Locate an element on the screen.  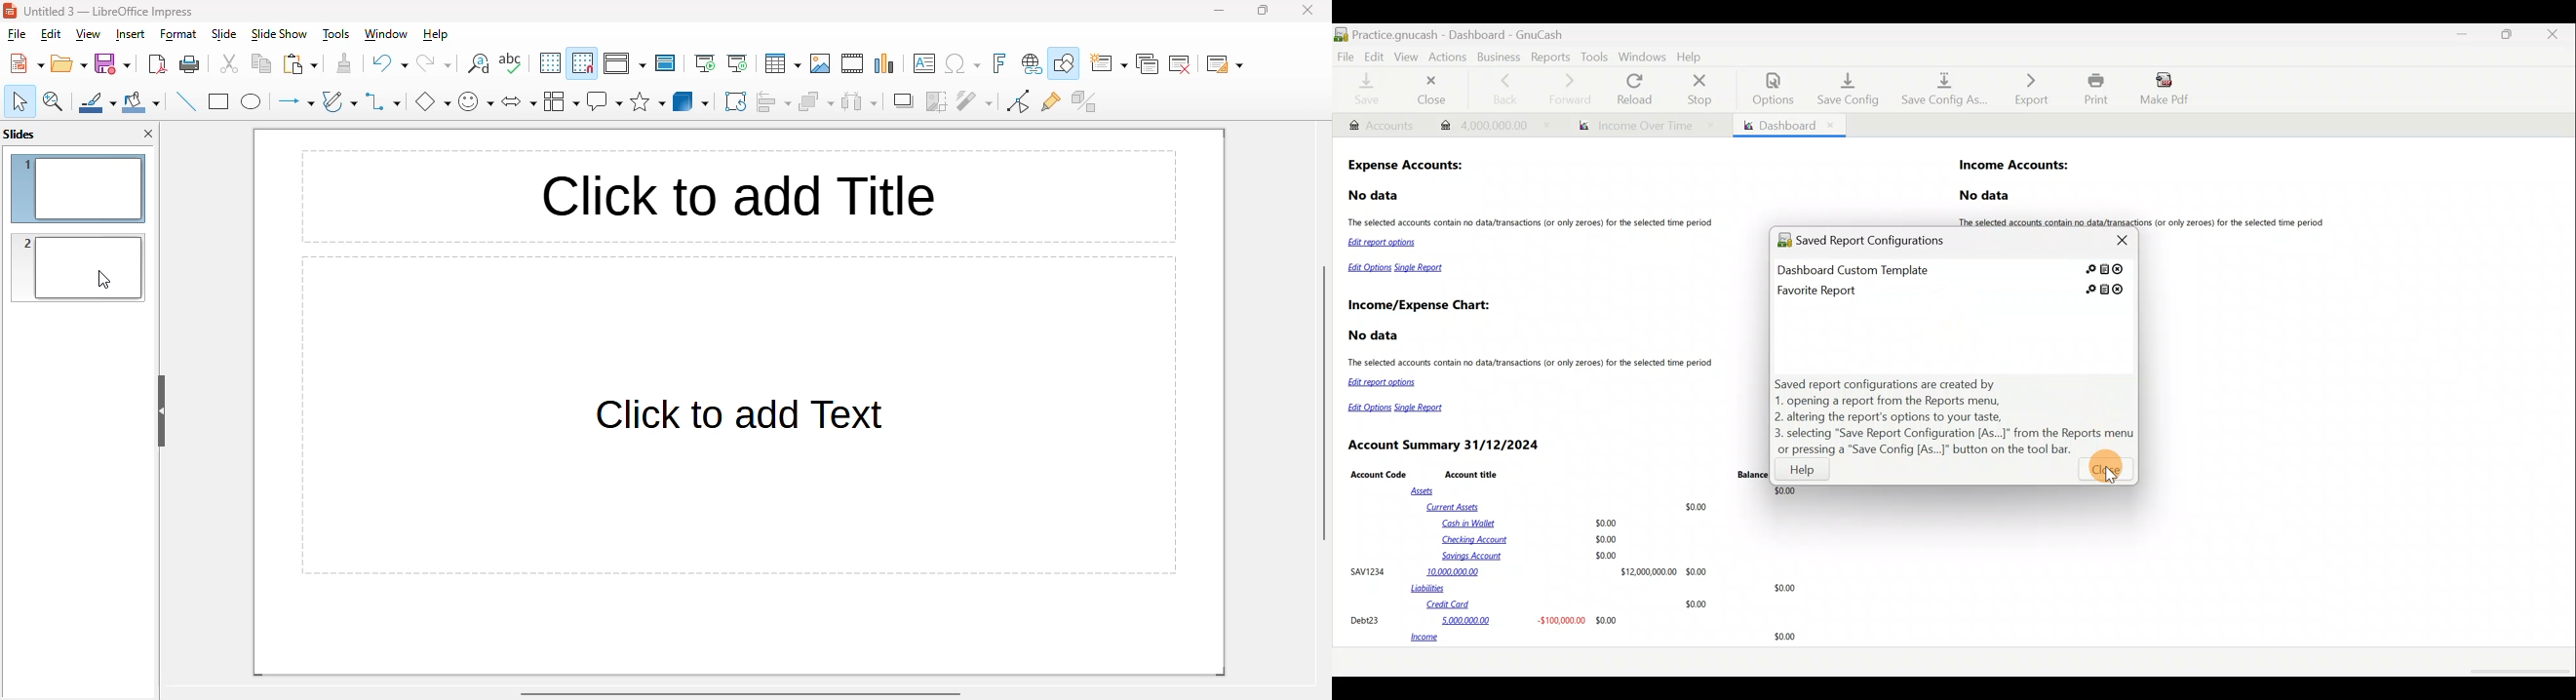
close is located at coordinates (1308, 10).